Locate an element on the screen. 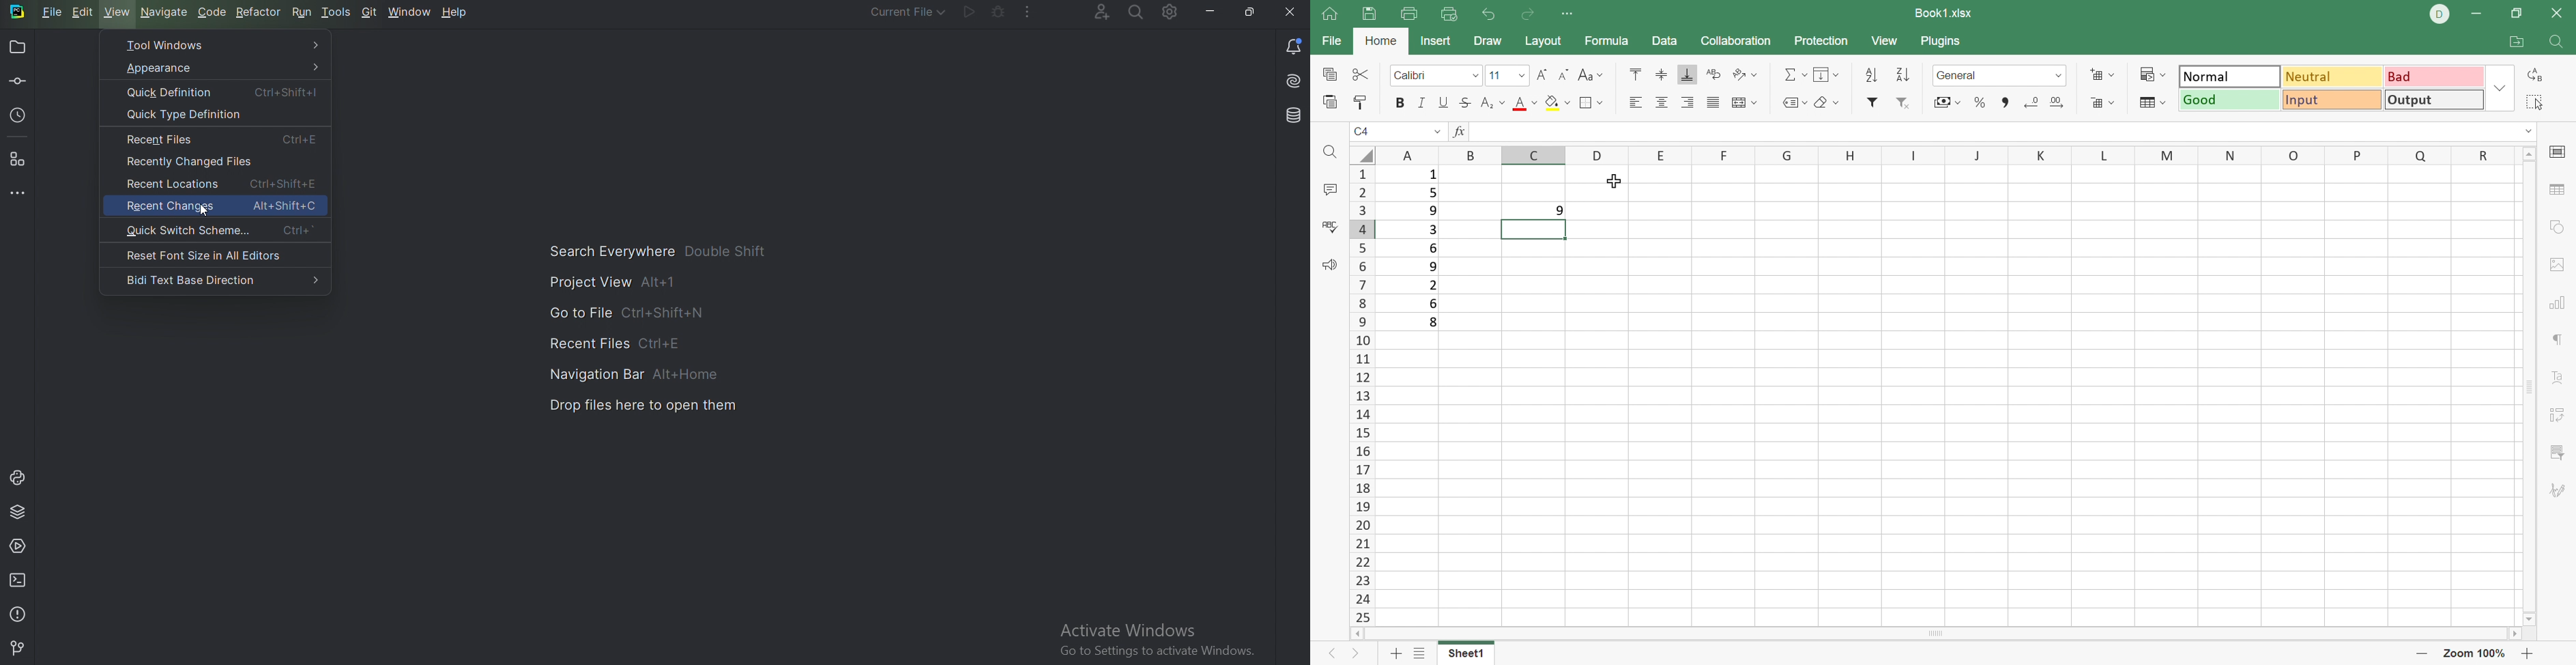 This screenshot has height=672, width=2576. Feedback & Support is located at coordinates (1329, 265).